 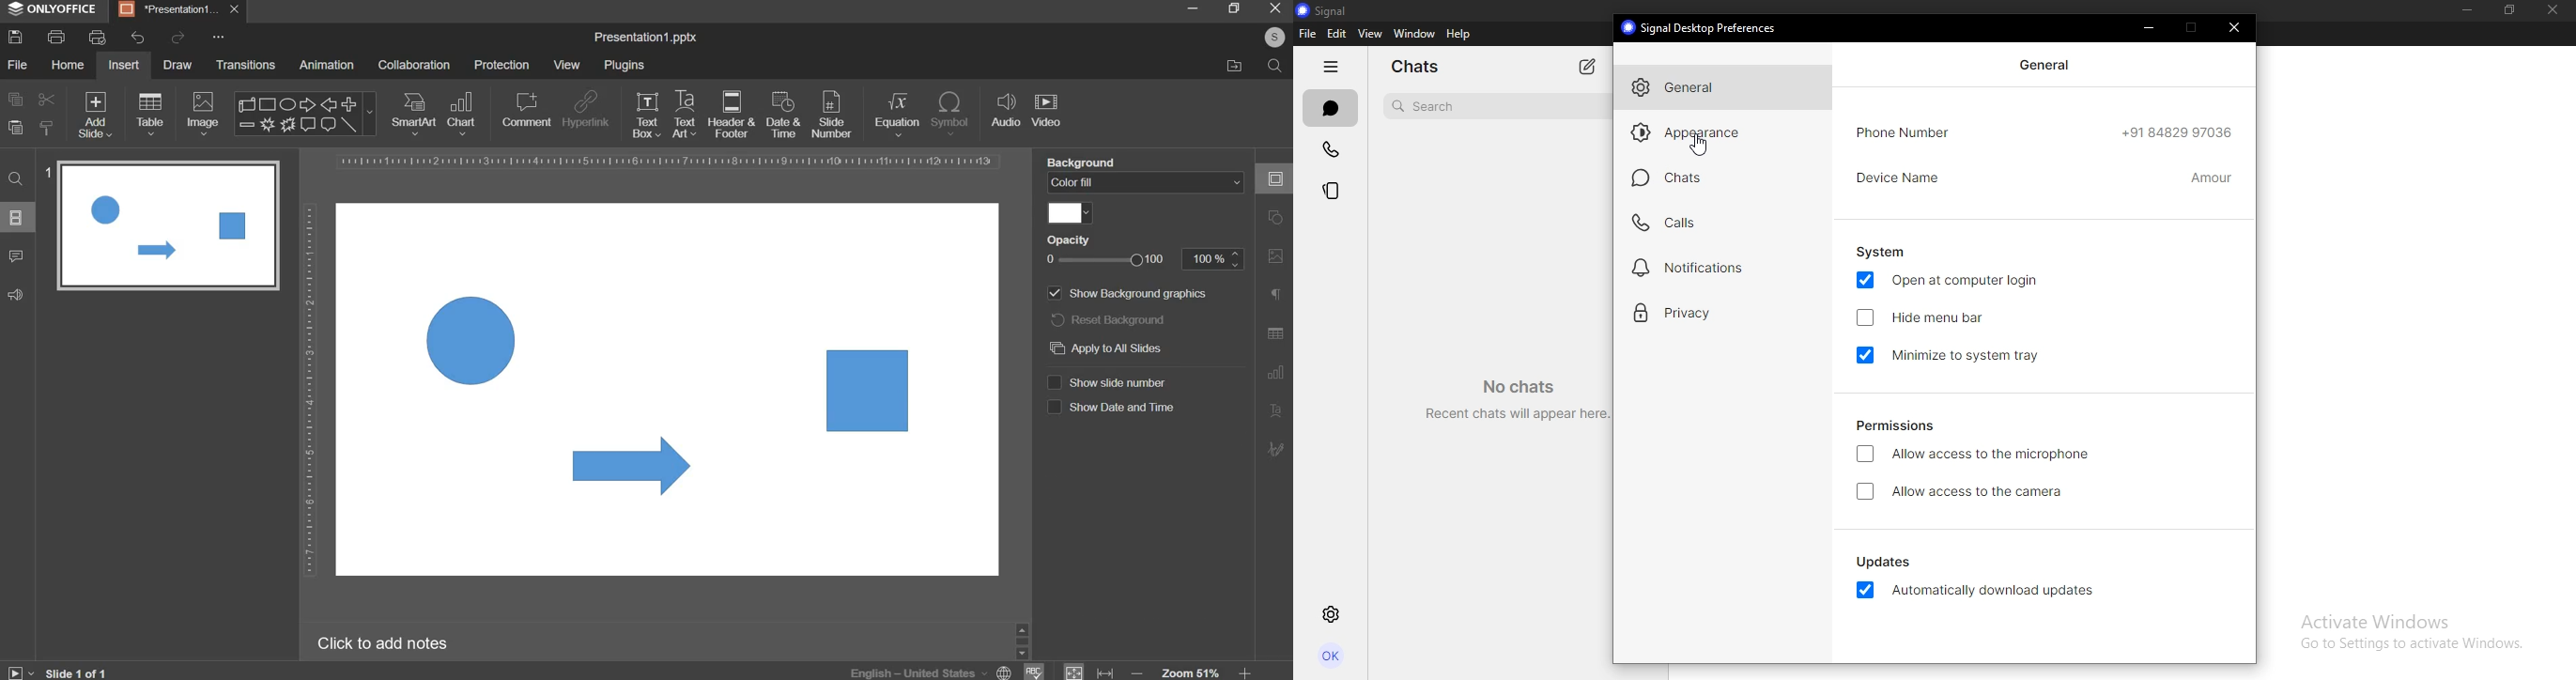 What do you see at coordinates (897, 112) in the screenshot?
I see `equation` at bounding box center [897, 112].